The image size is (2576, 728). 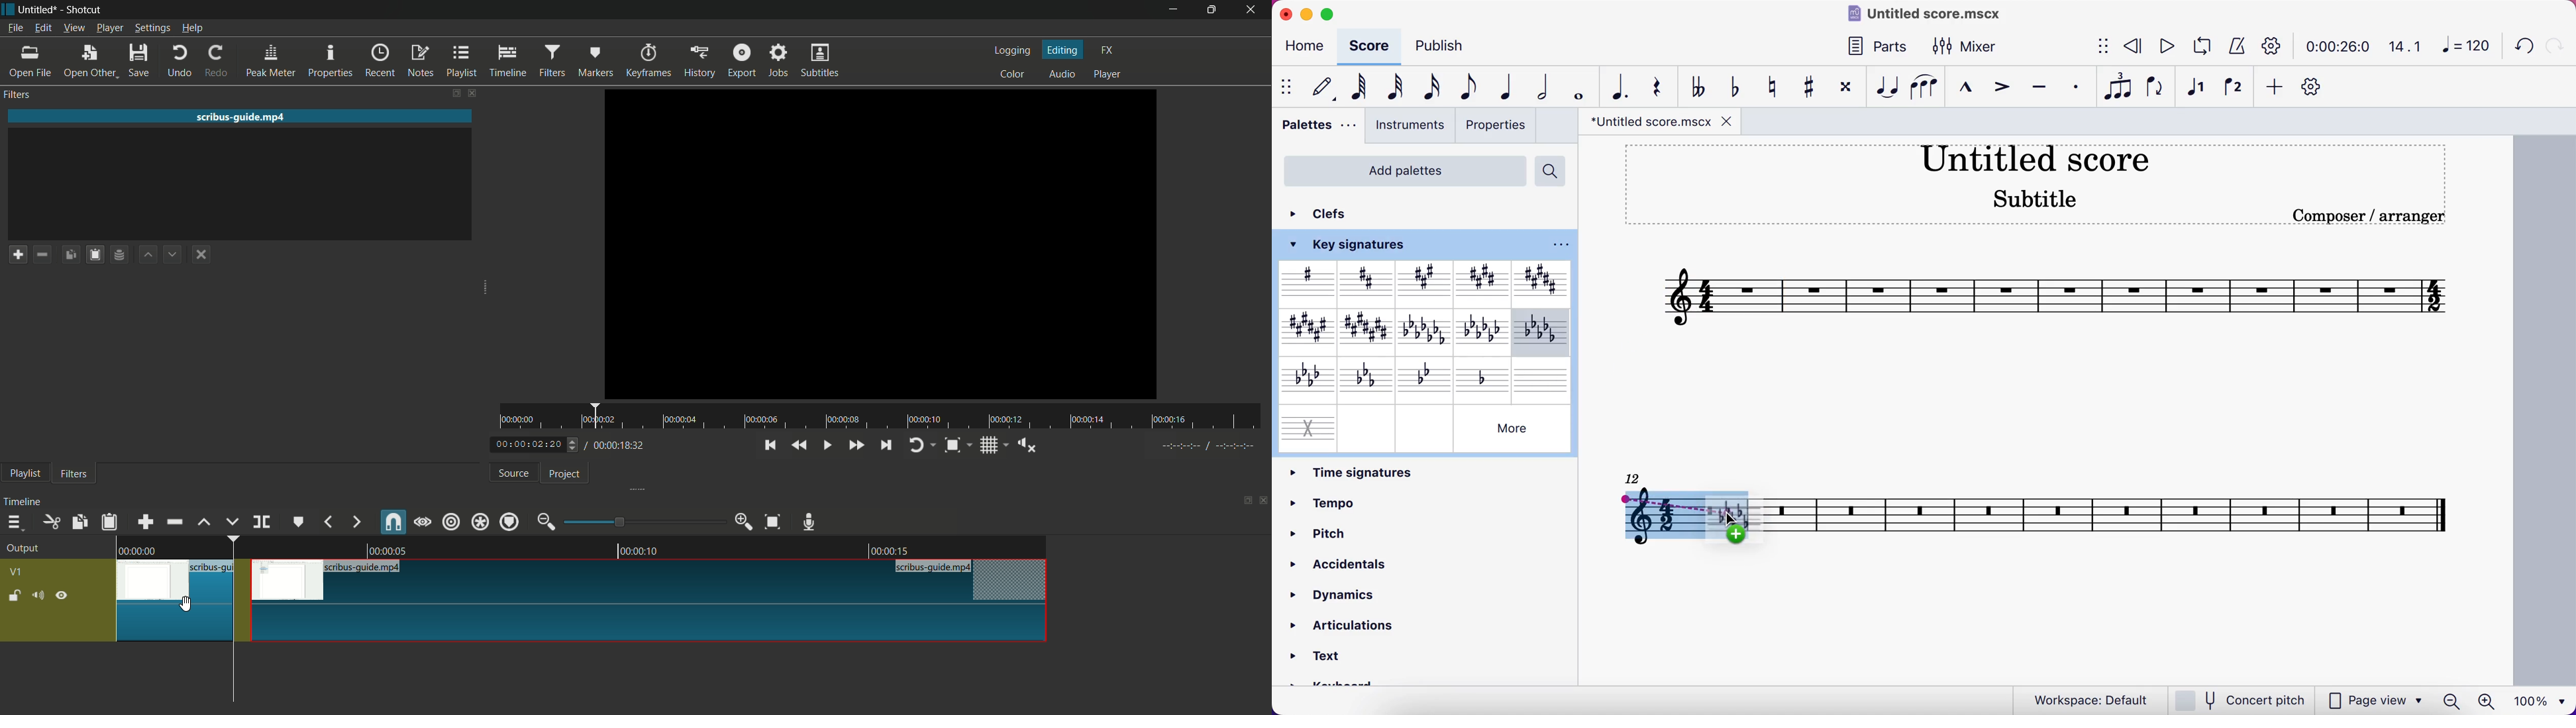 What do you see at coordinates (1426, 331) in the screenshot?
I see `A minor` at bounding box center [1426, 331].